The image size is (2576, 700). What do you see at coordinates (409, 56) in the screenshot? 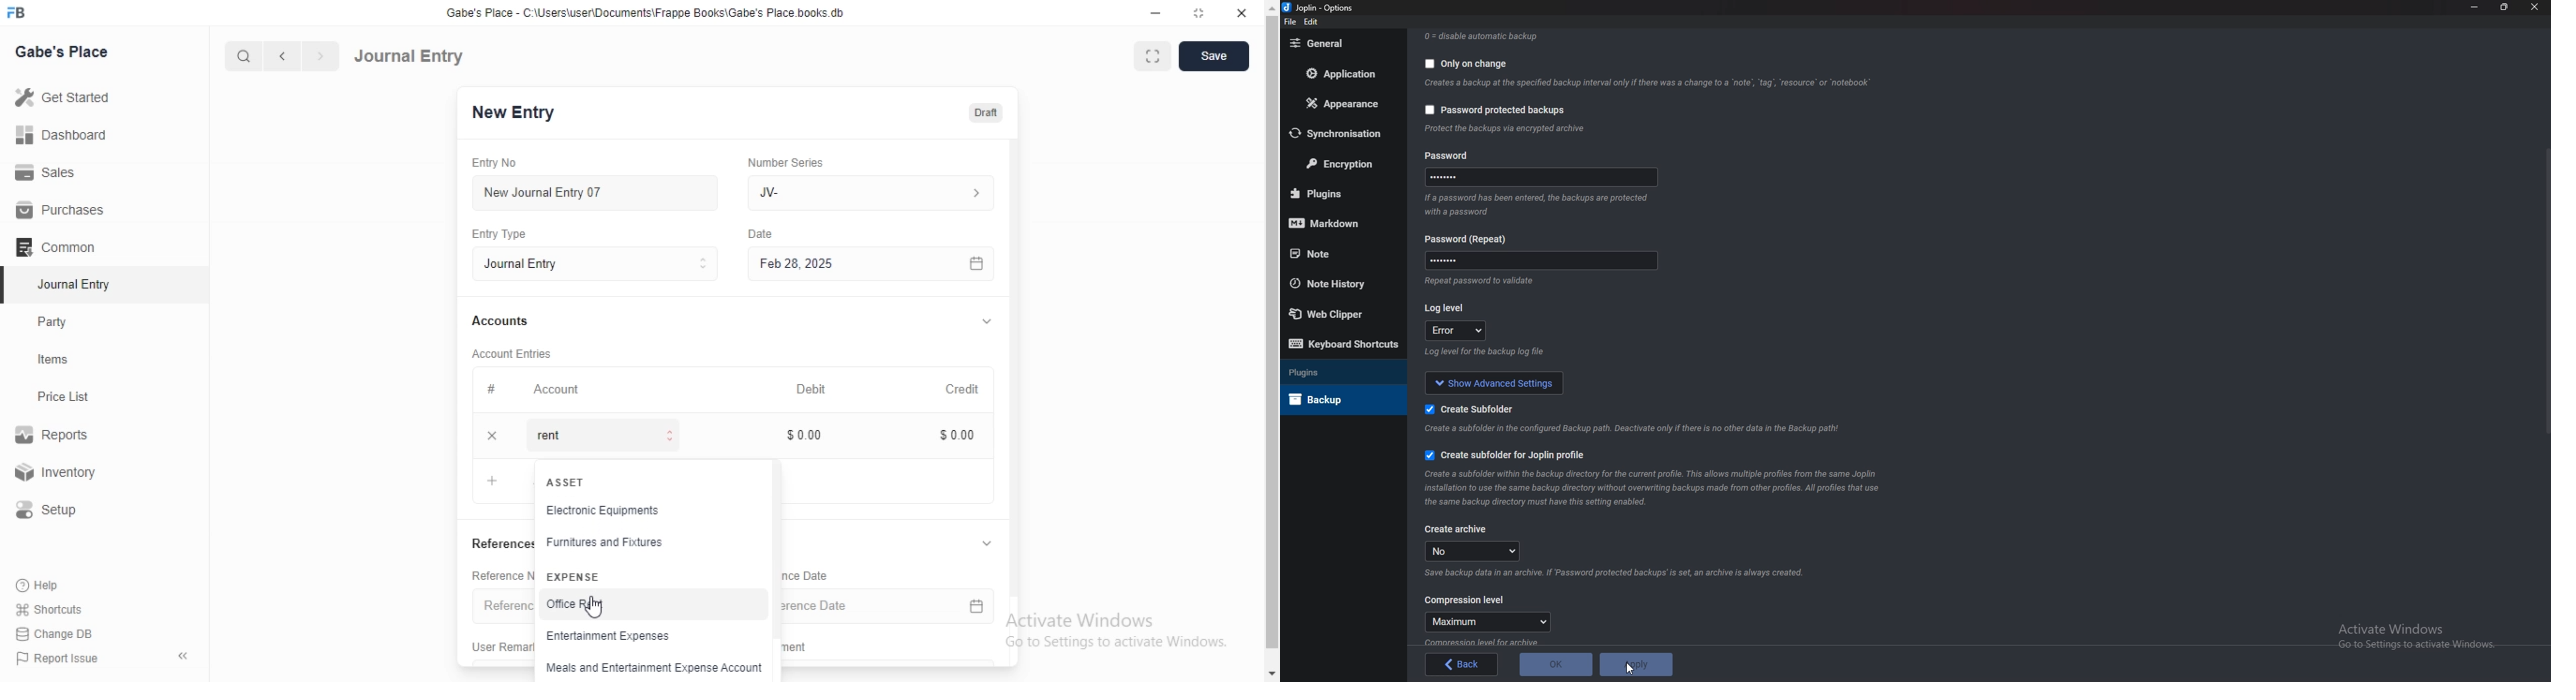
I see `Journal Entry` at bounding box center [409, 56].